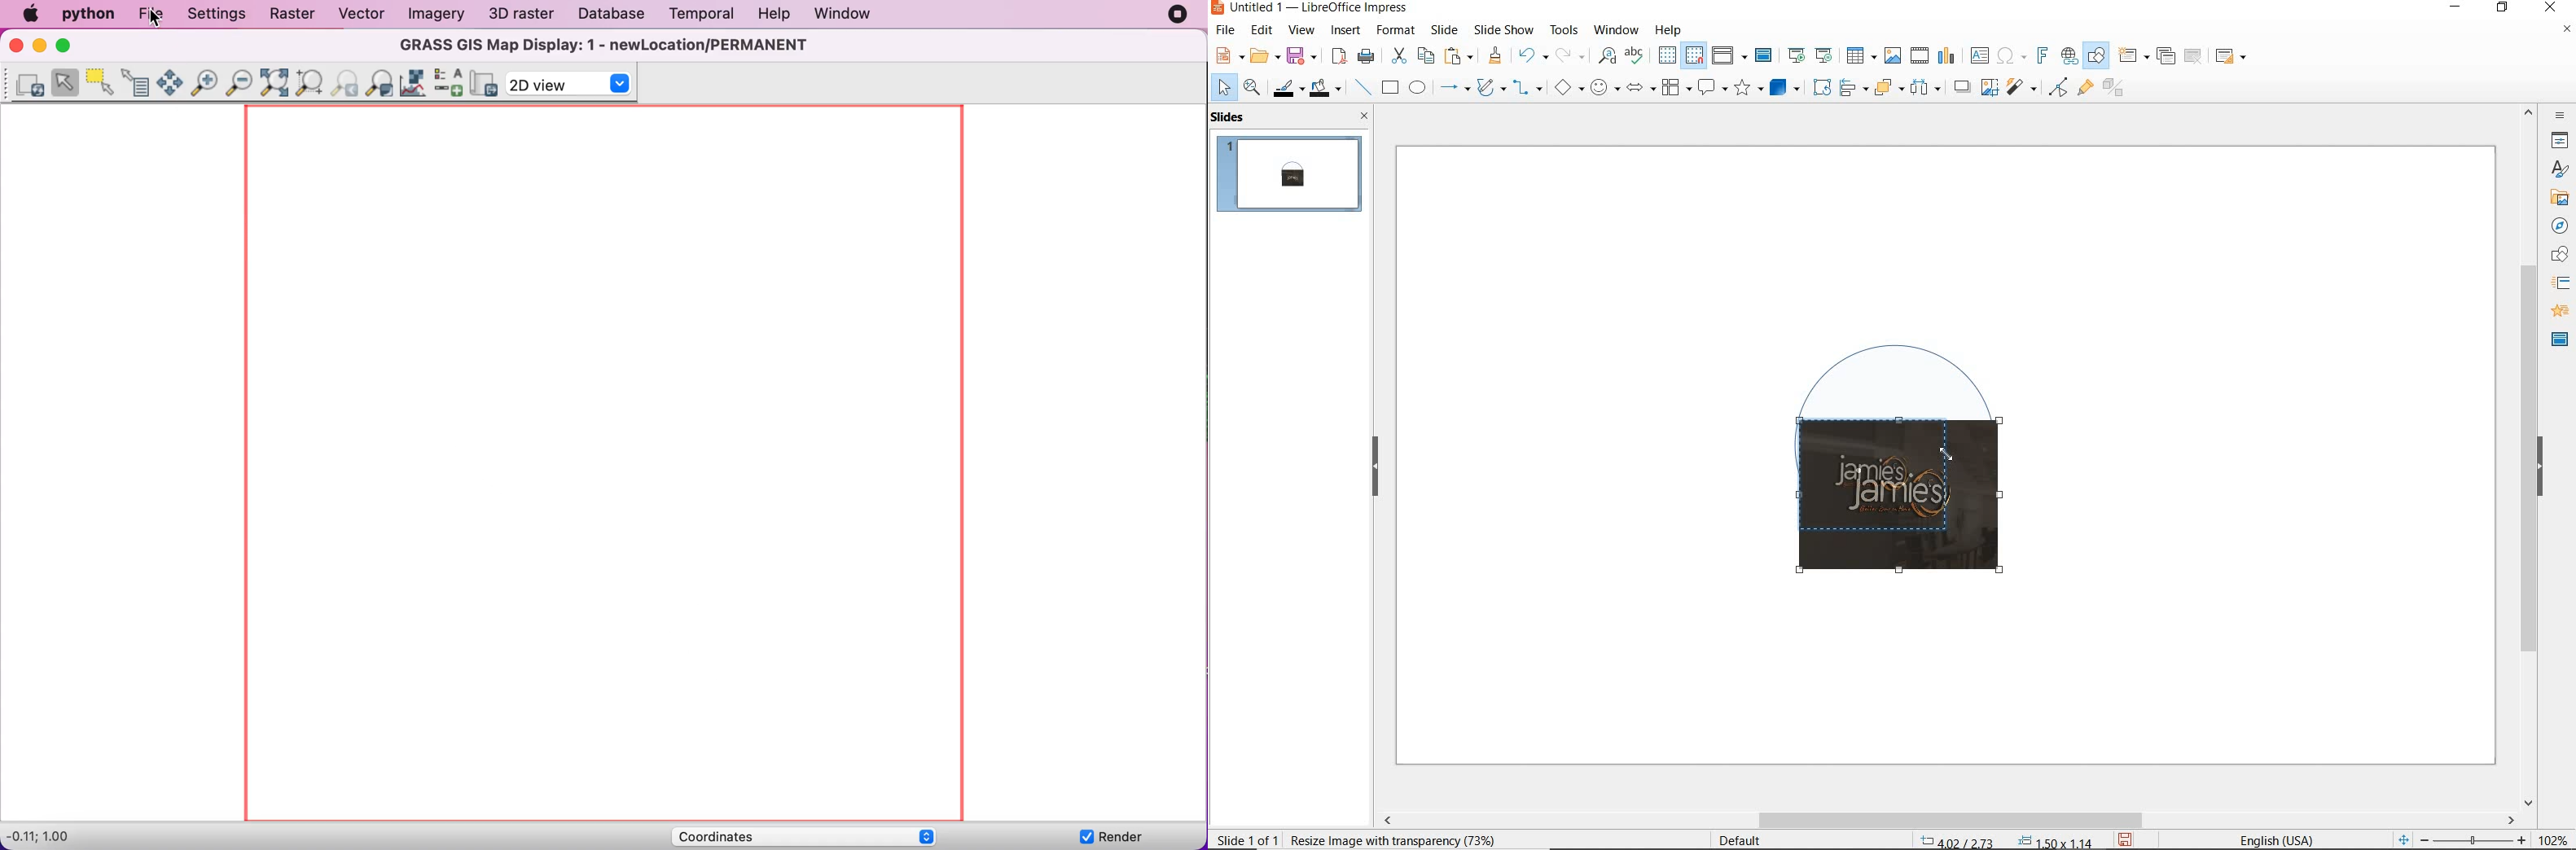  I want to click on start from first/current slide, so click(1810, 54).